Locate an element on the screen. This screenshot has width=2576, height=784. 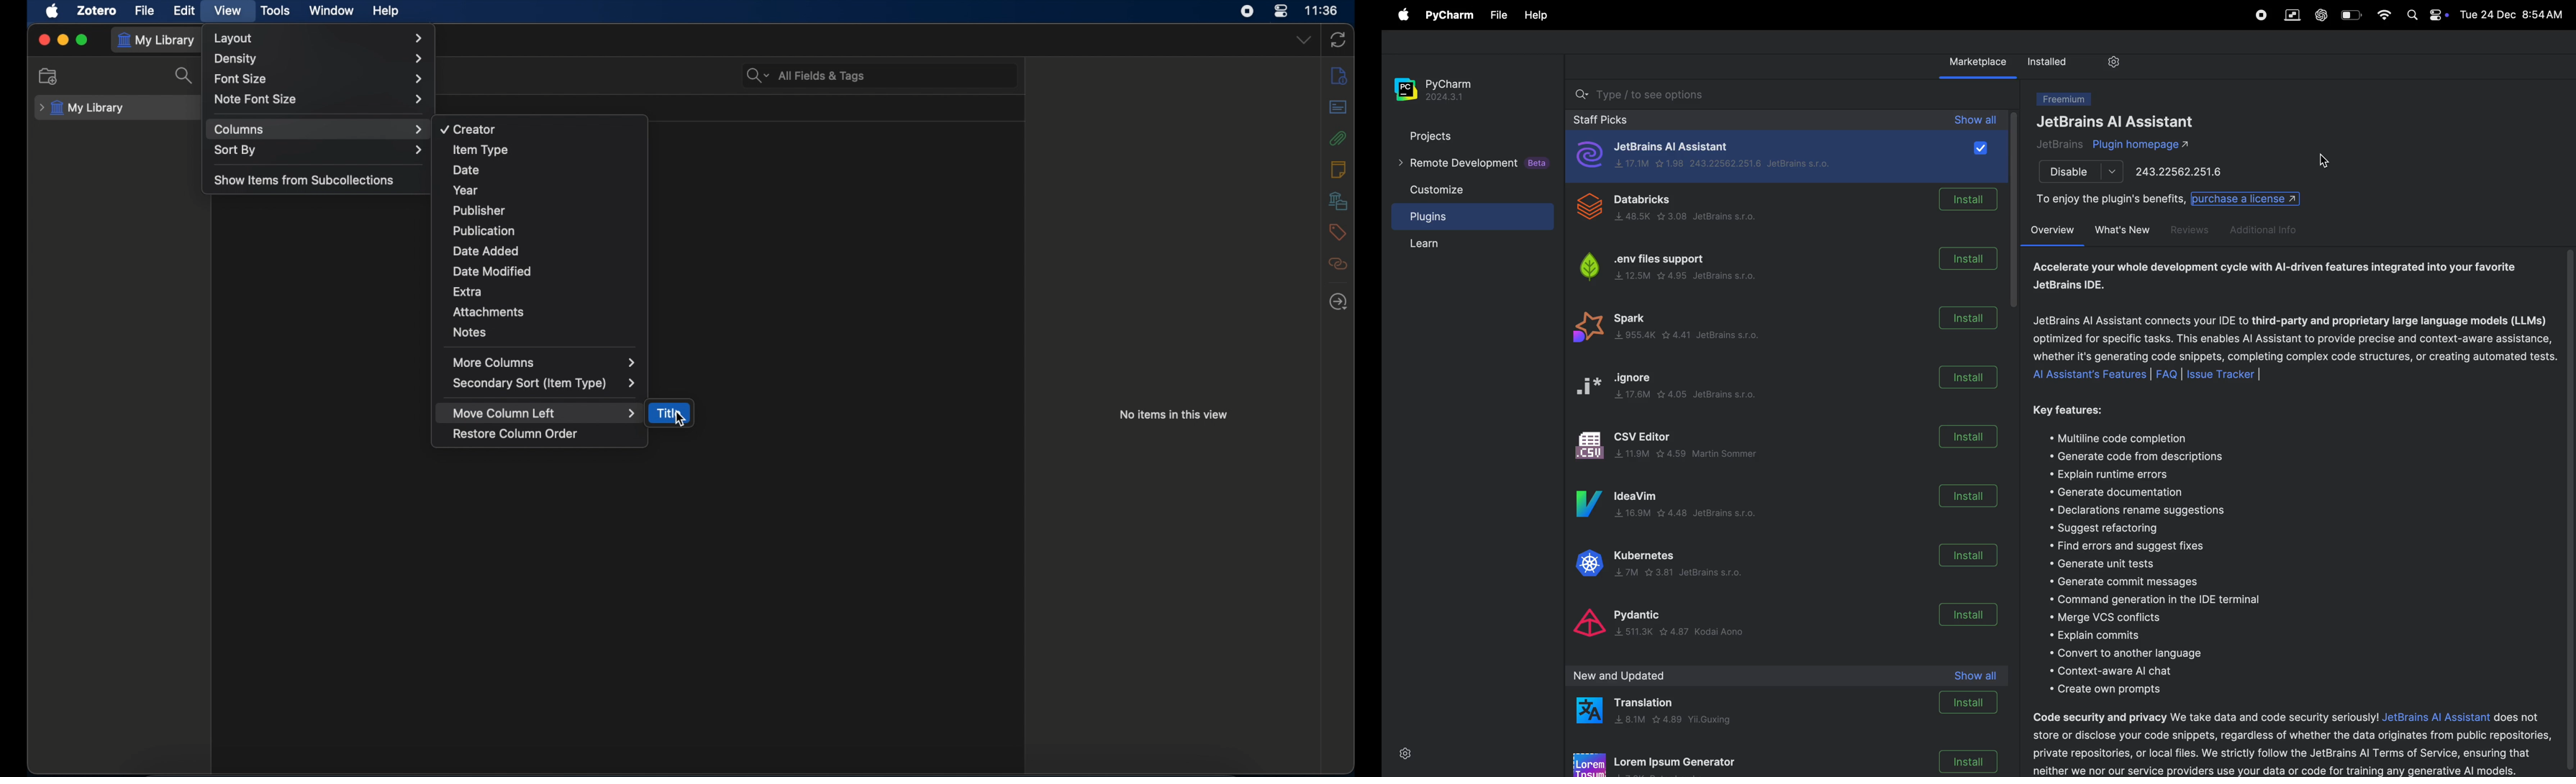
no items in this view is located at coordinates (1174, 414).